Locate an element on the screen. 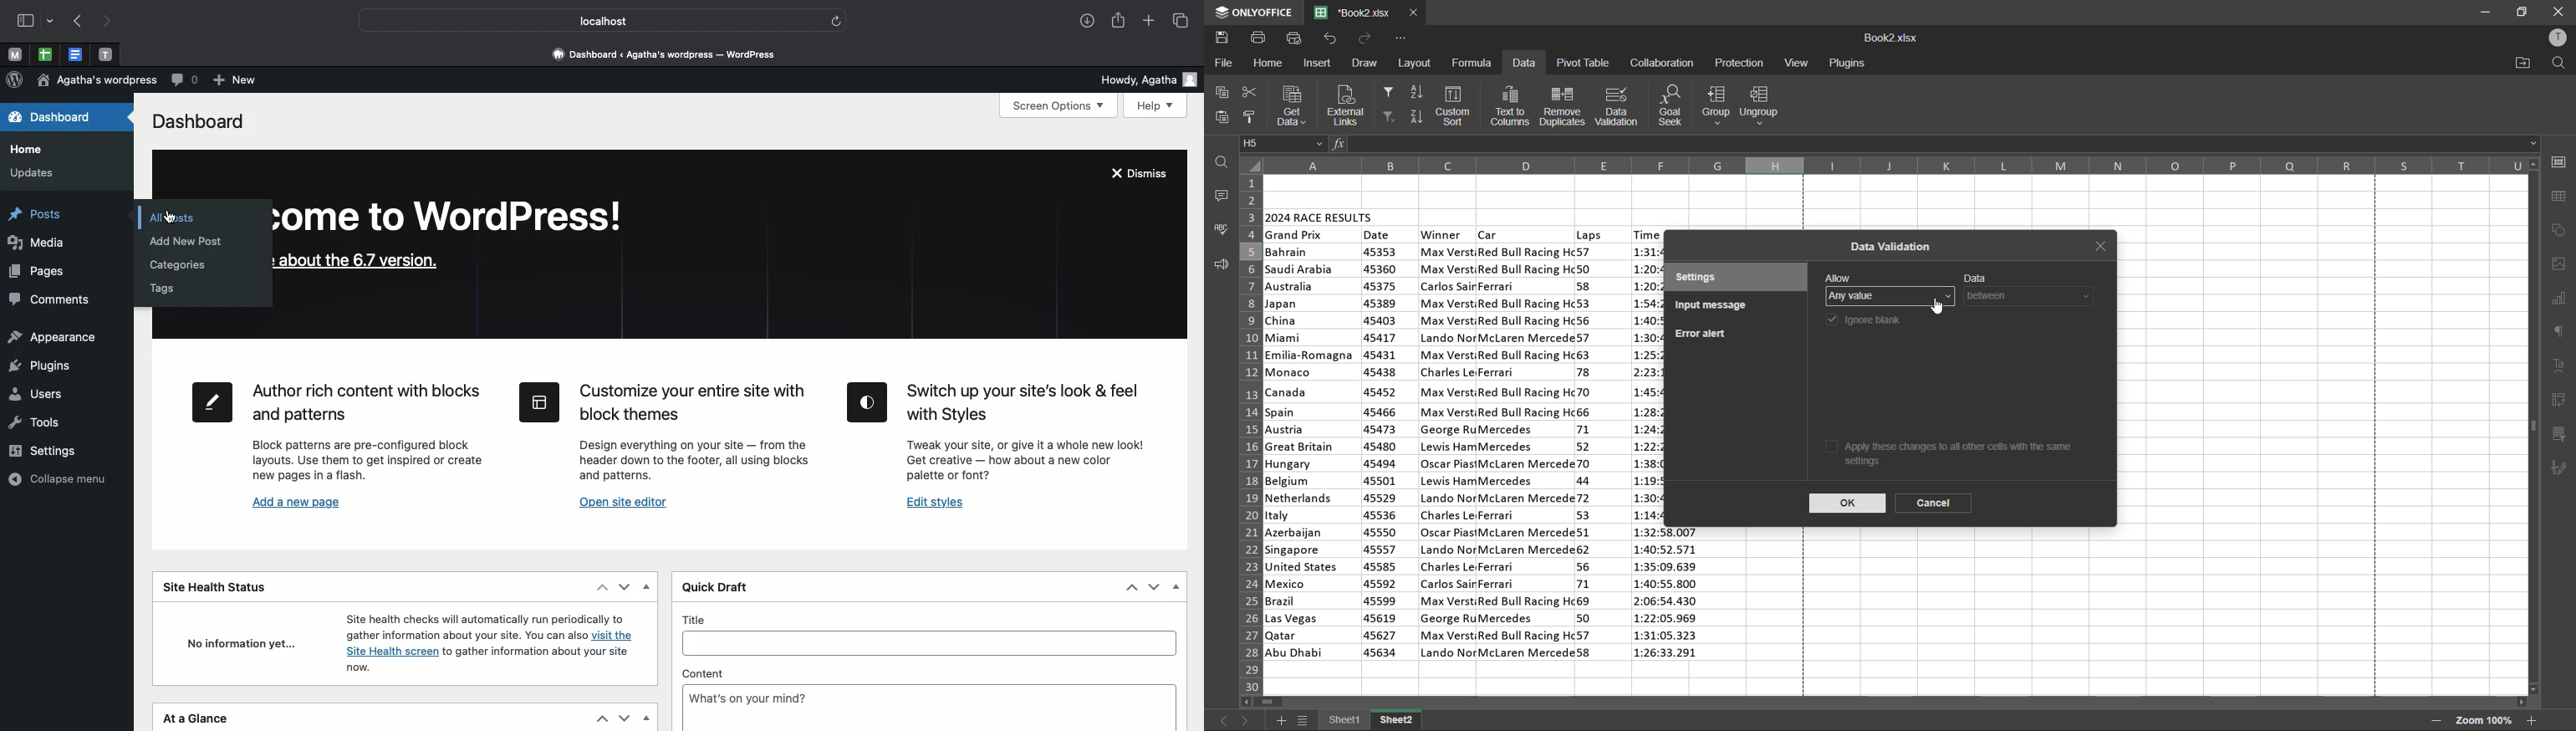 This screenshot has height=756, width=2576. gather information about your site. You can also is located at coordinates (464, 636).